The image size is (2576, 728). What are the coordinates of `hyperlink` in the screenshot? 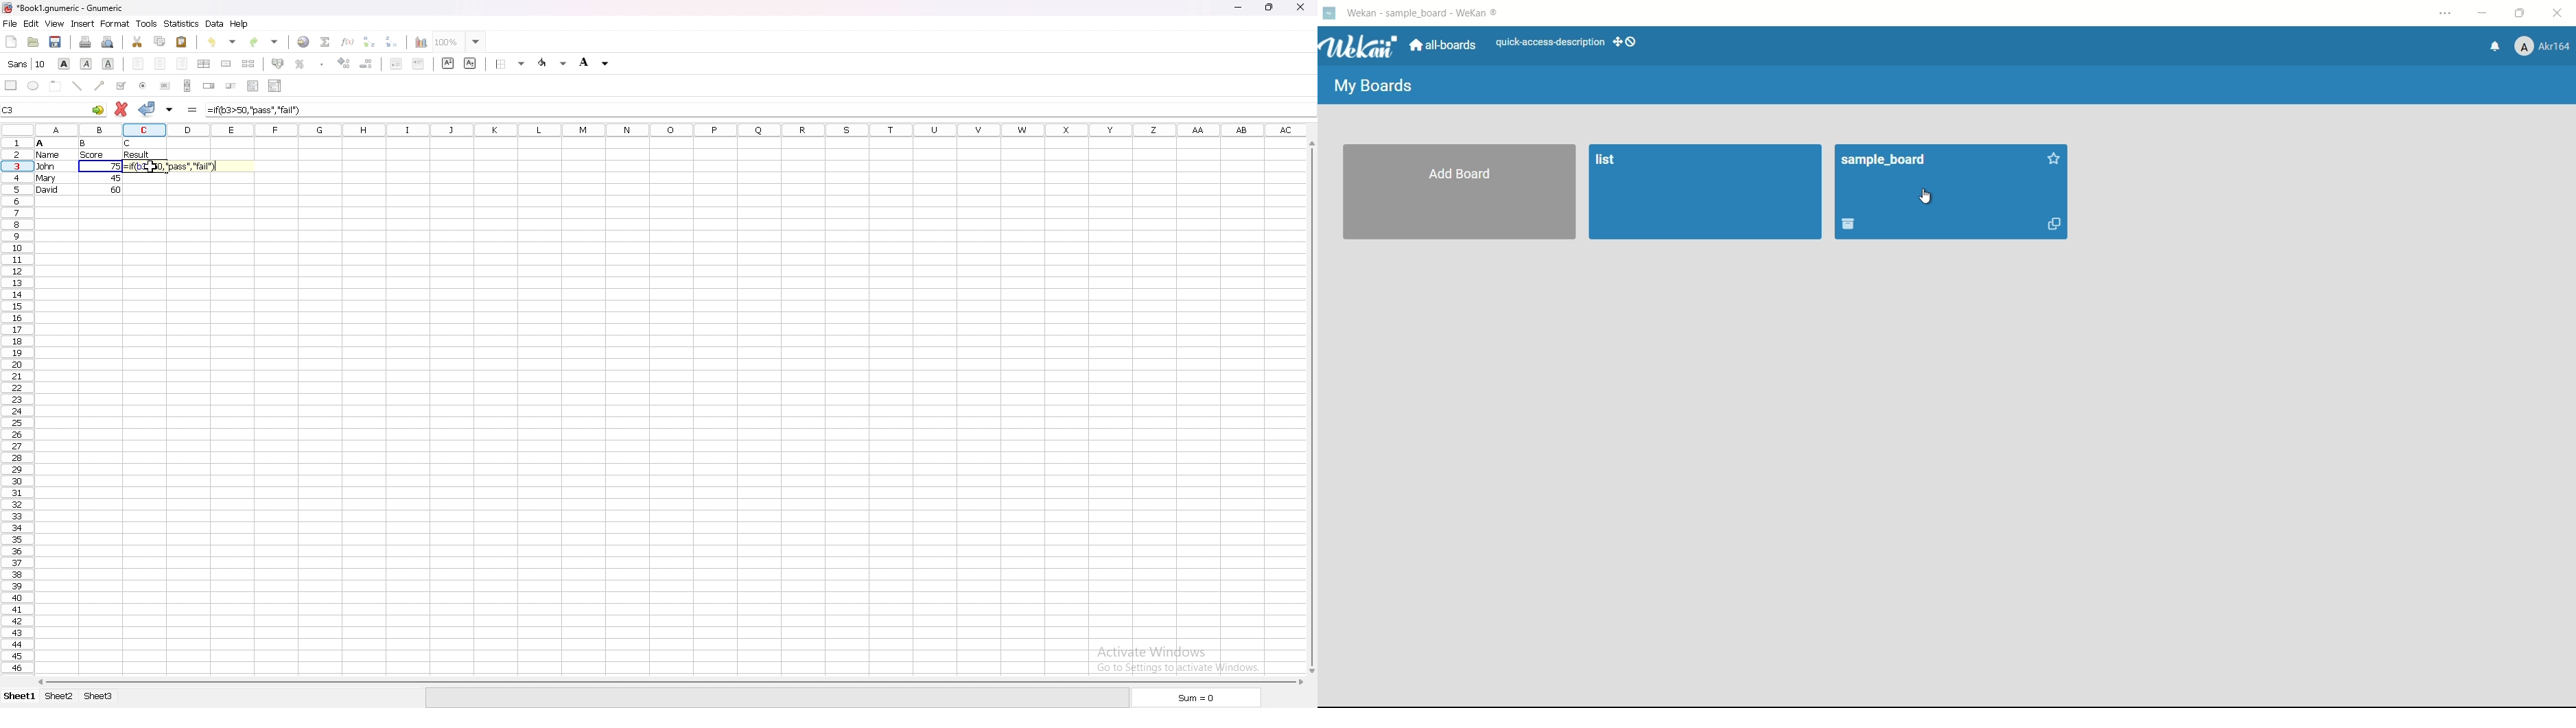 It's located at (303, 43).